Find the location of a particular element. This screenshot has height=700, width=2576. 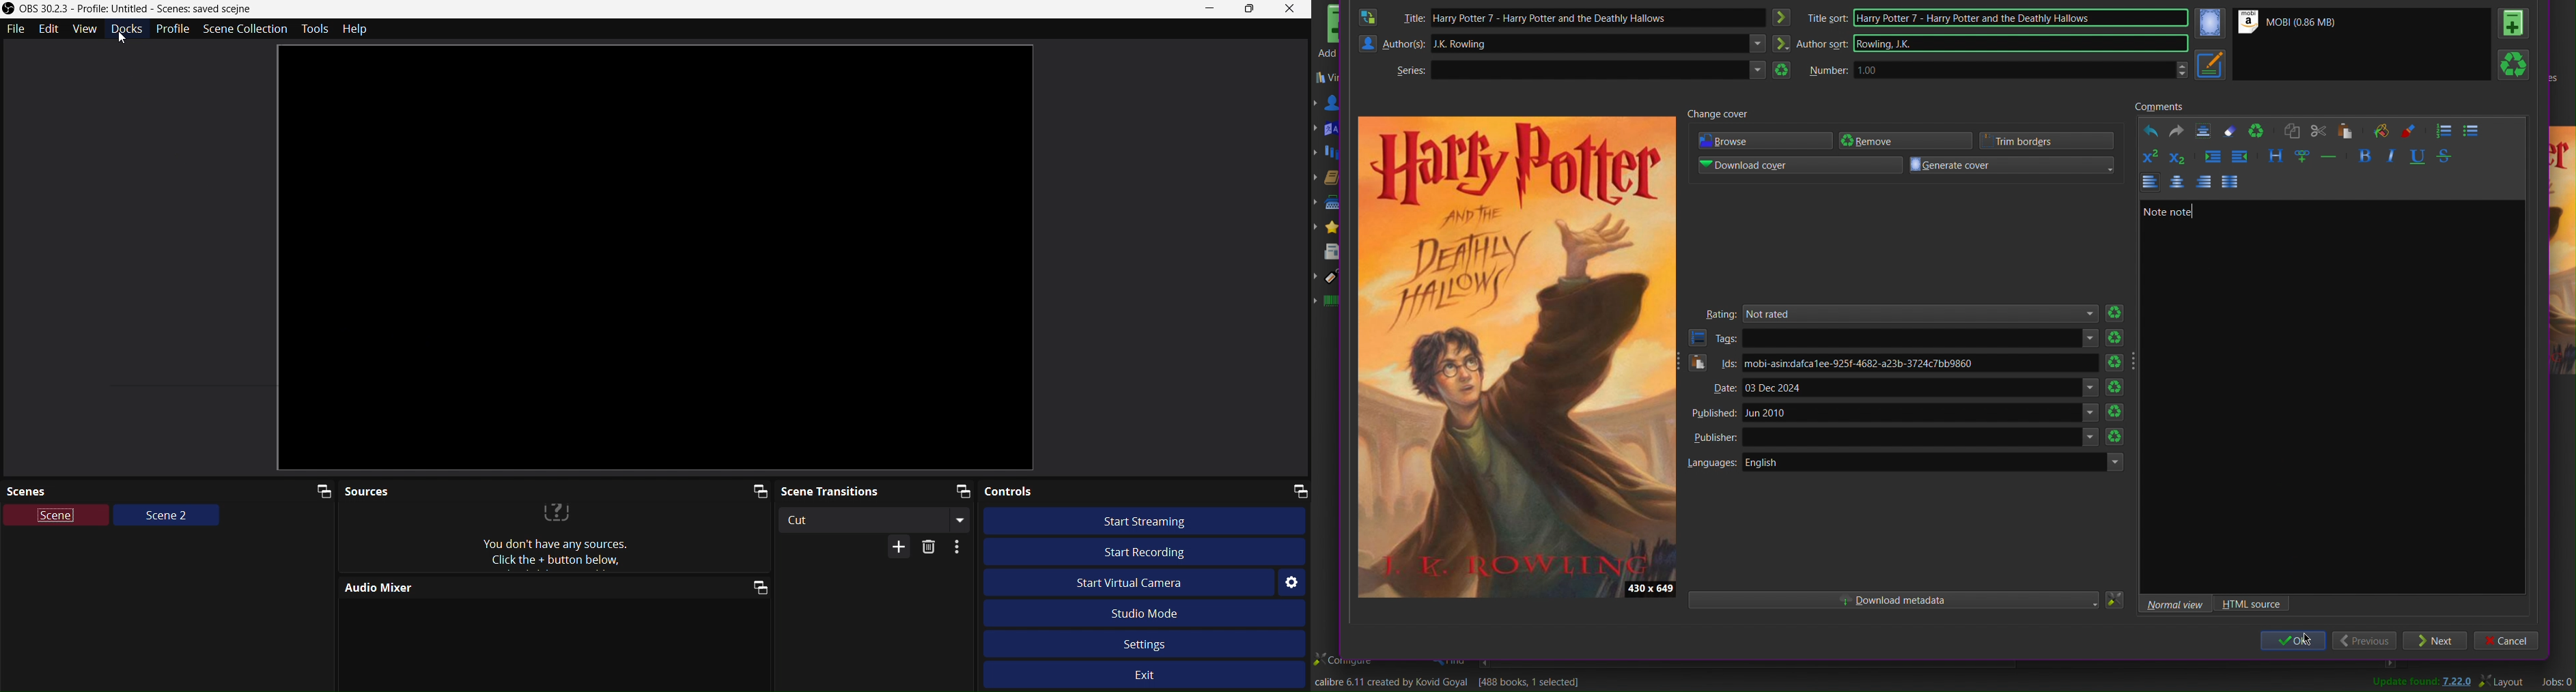

Previous is located at coordinates (2359, 642).